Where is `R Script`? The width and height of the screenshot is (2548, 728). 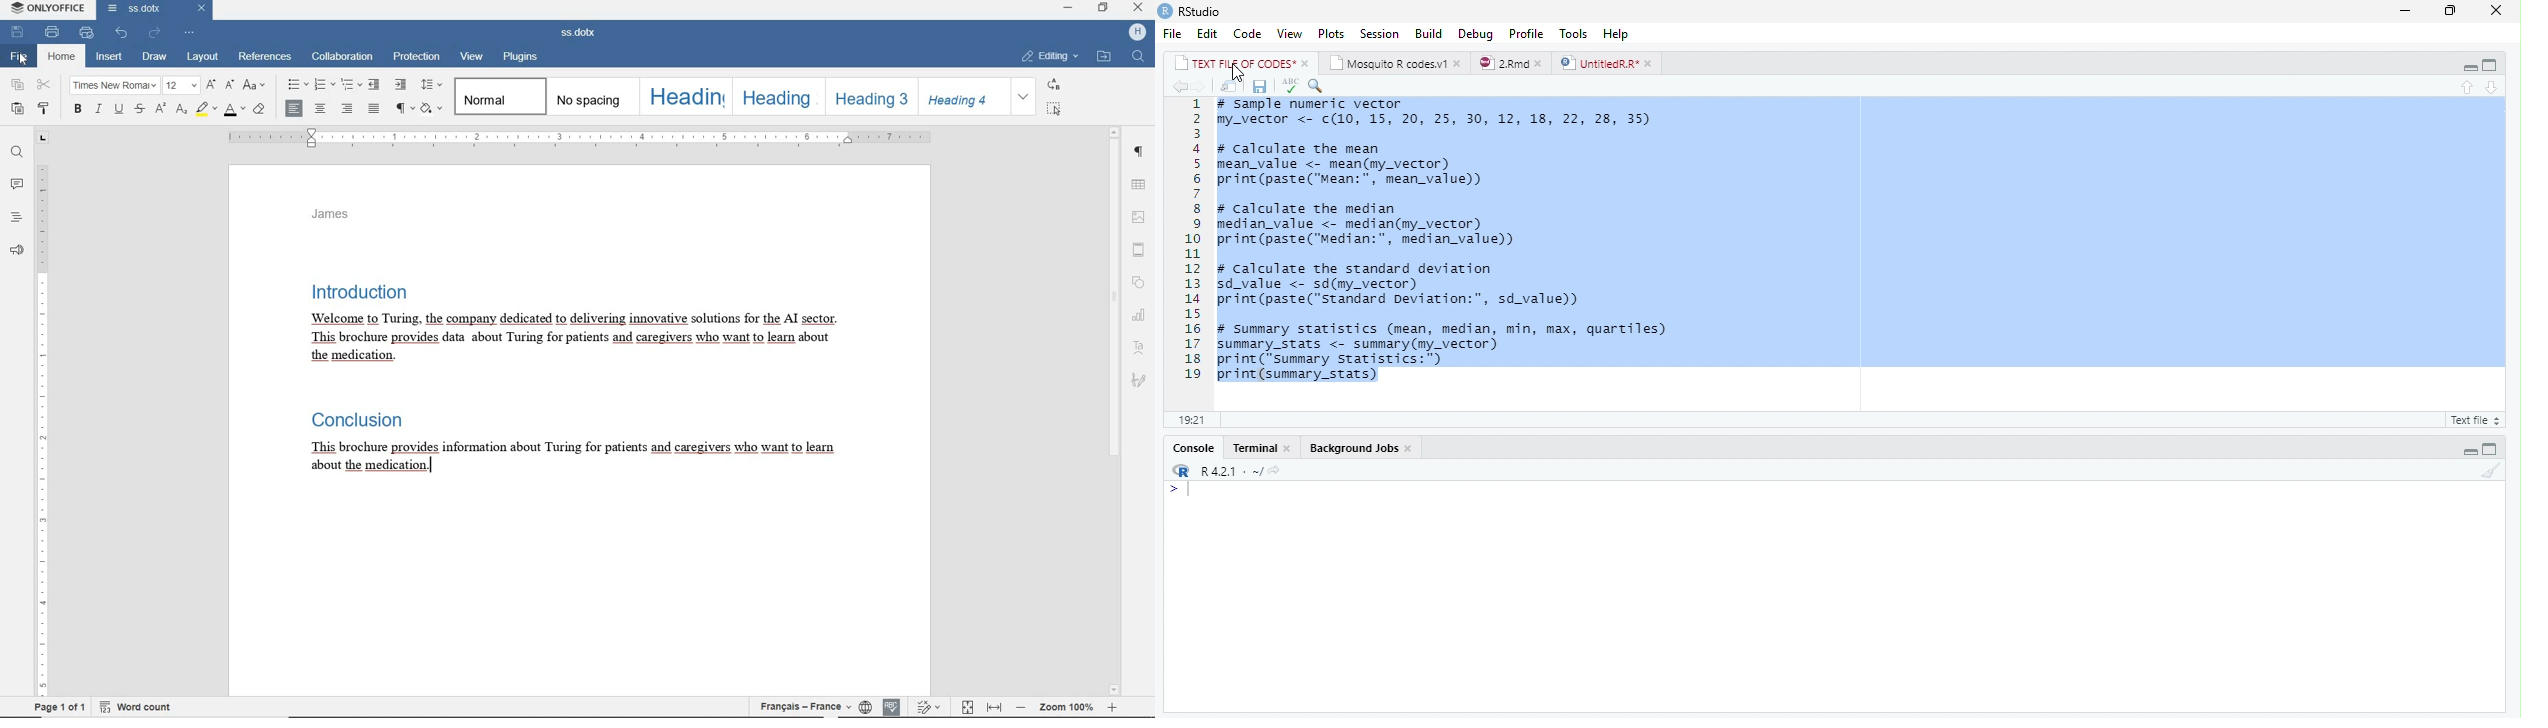
R Script is located at coordinates (2472, 421).